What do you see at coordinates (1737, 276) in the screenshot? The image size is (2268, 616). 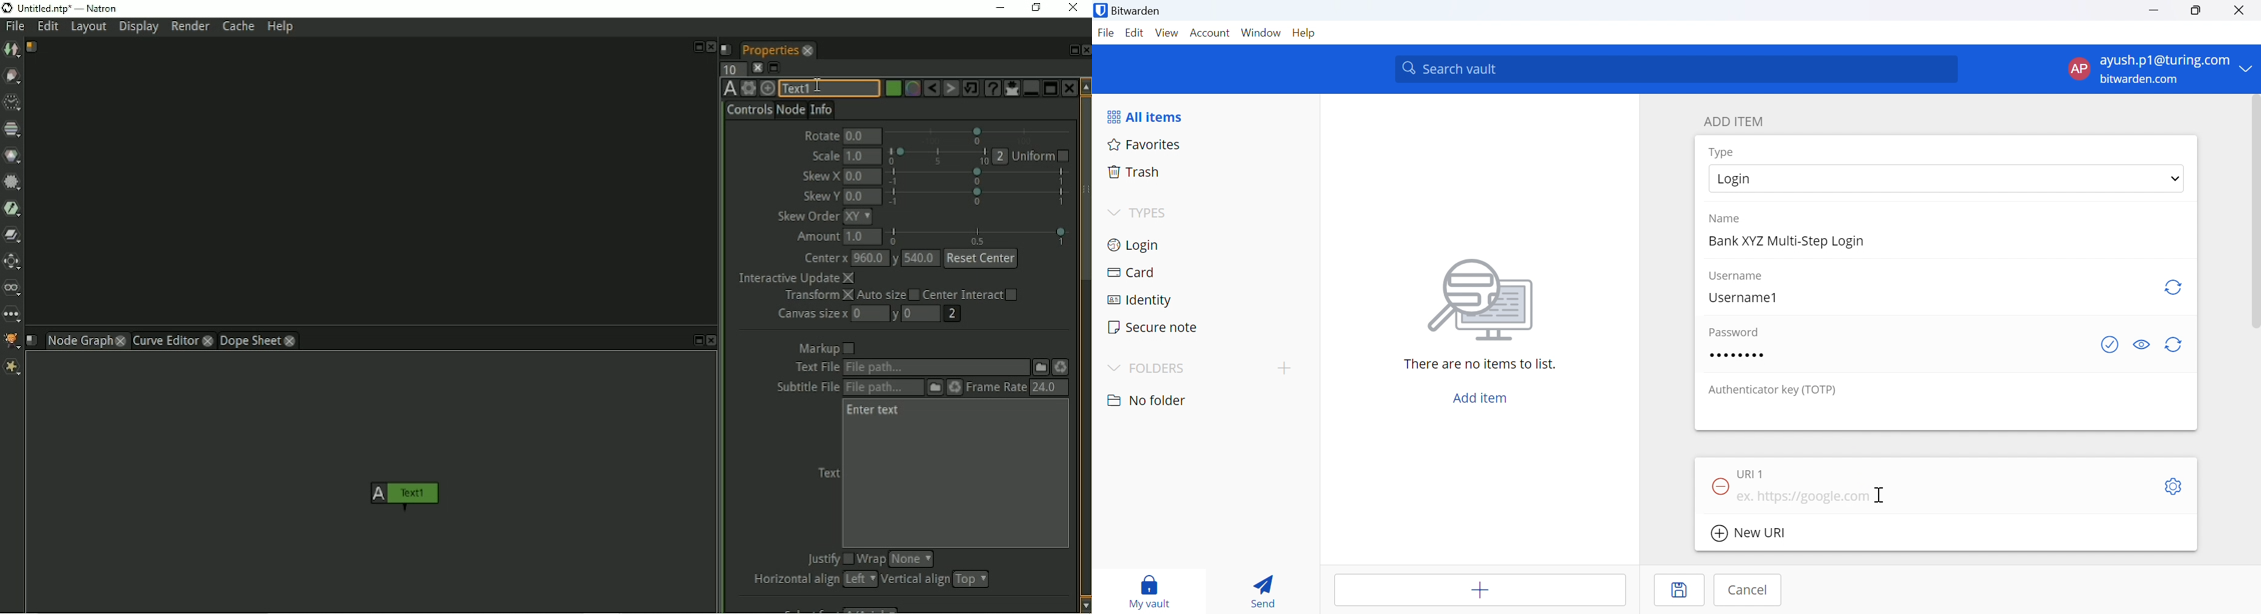 I see `Username` at bounding box center [1737, 276].